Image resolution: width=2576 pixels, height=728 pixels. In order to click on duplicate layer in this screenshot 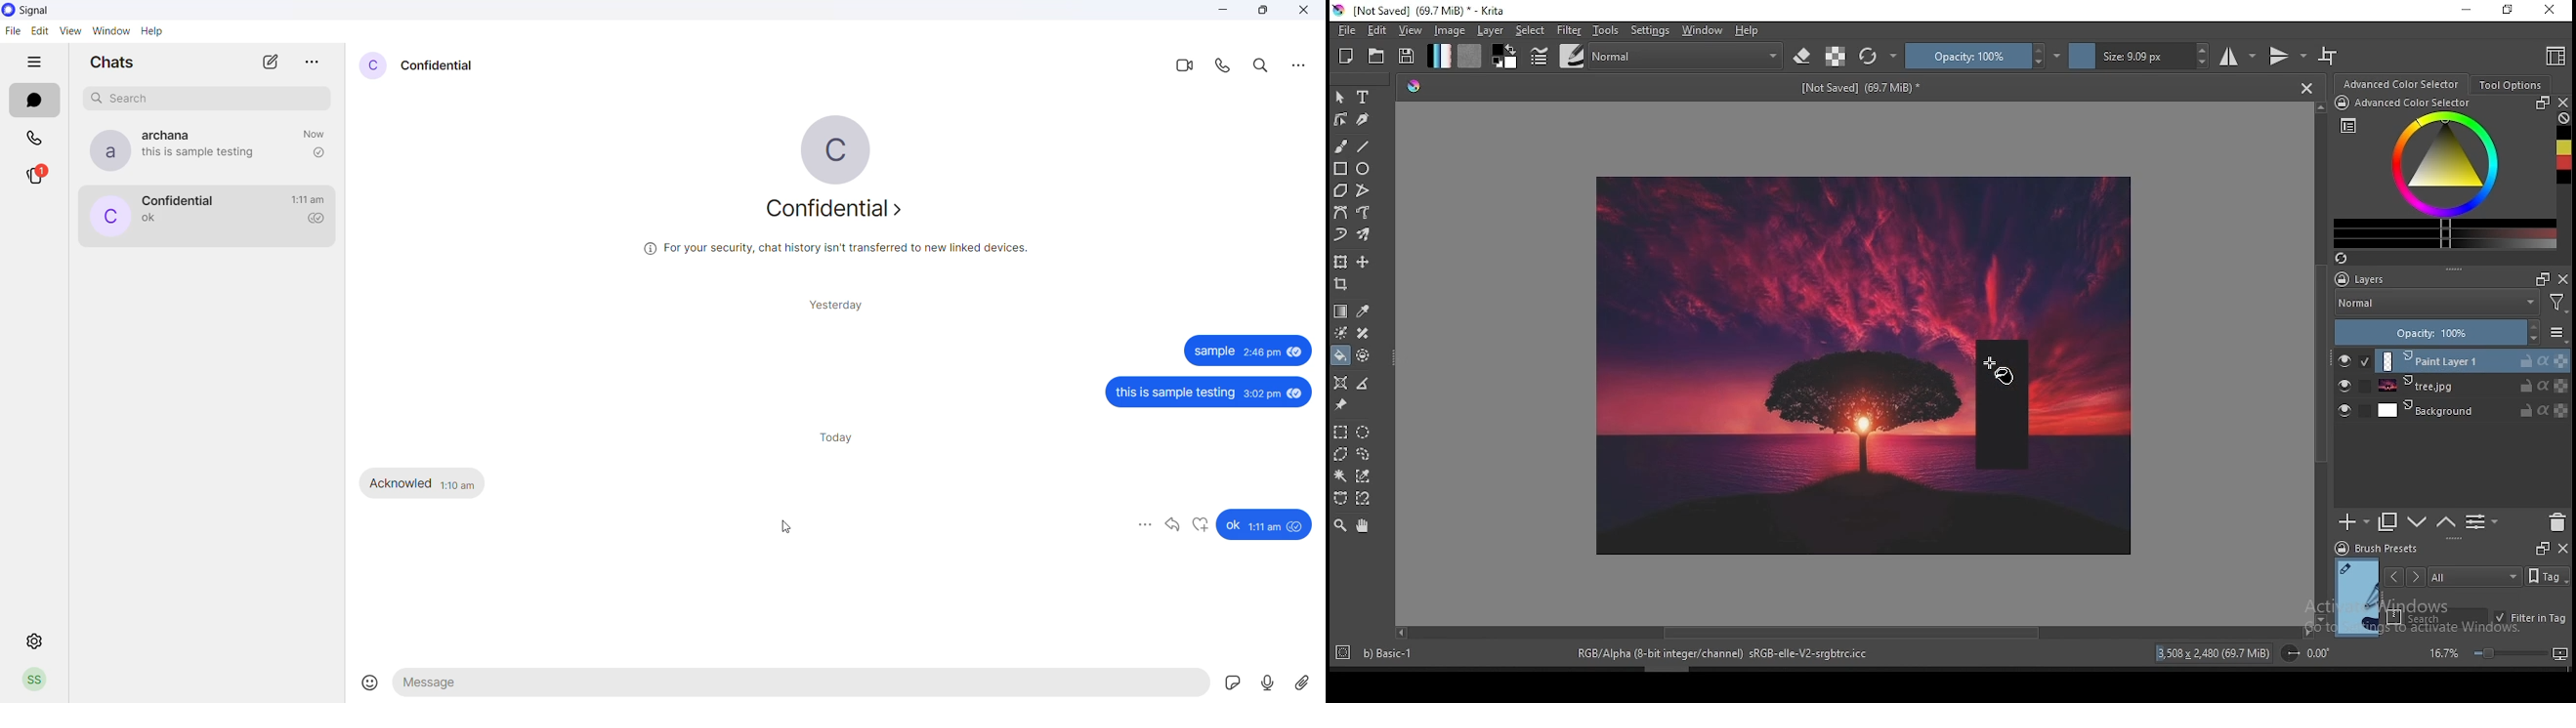, I will do `click(2388, 523)`.